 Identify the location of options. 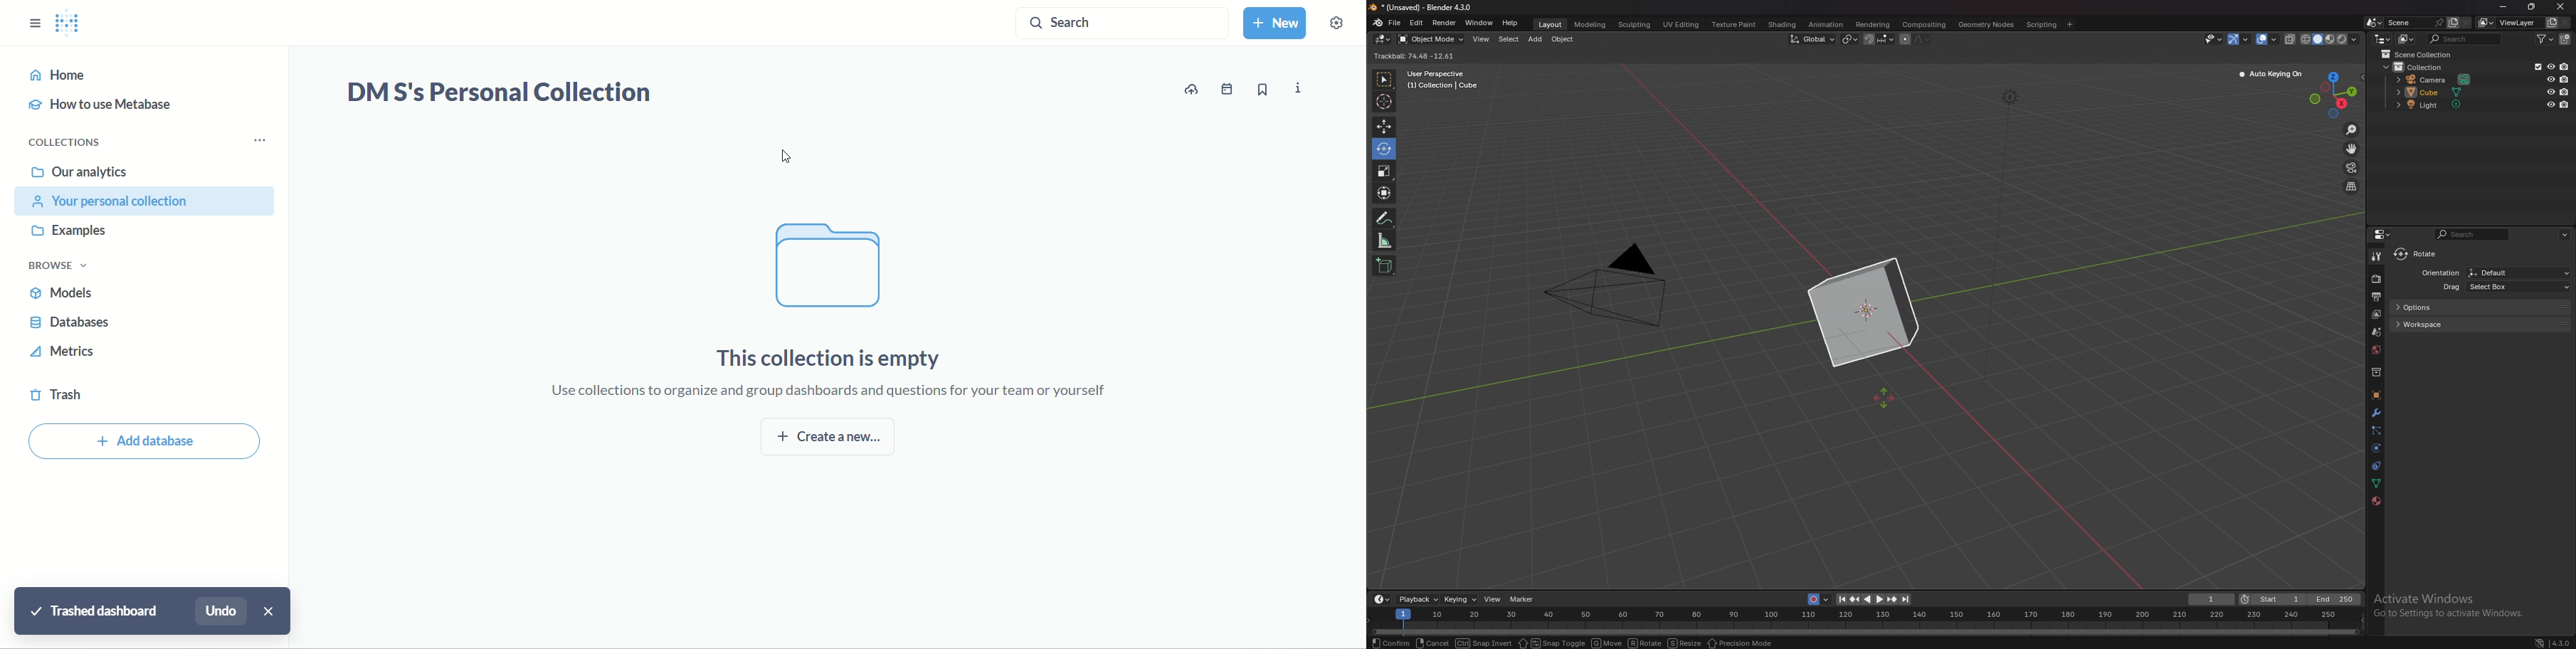
(2341, 55).